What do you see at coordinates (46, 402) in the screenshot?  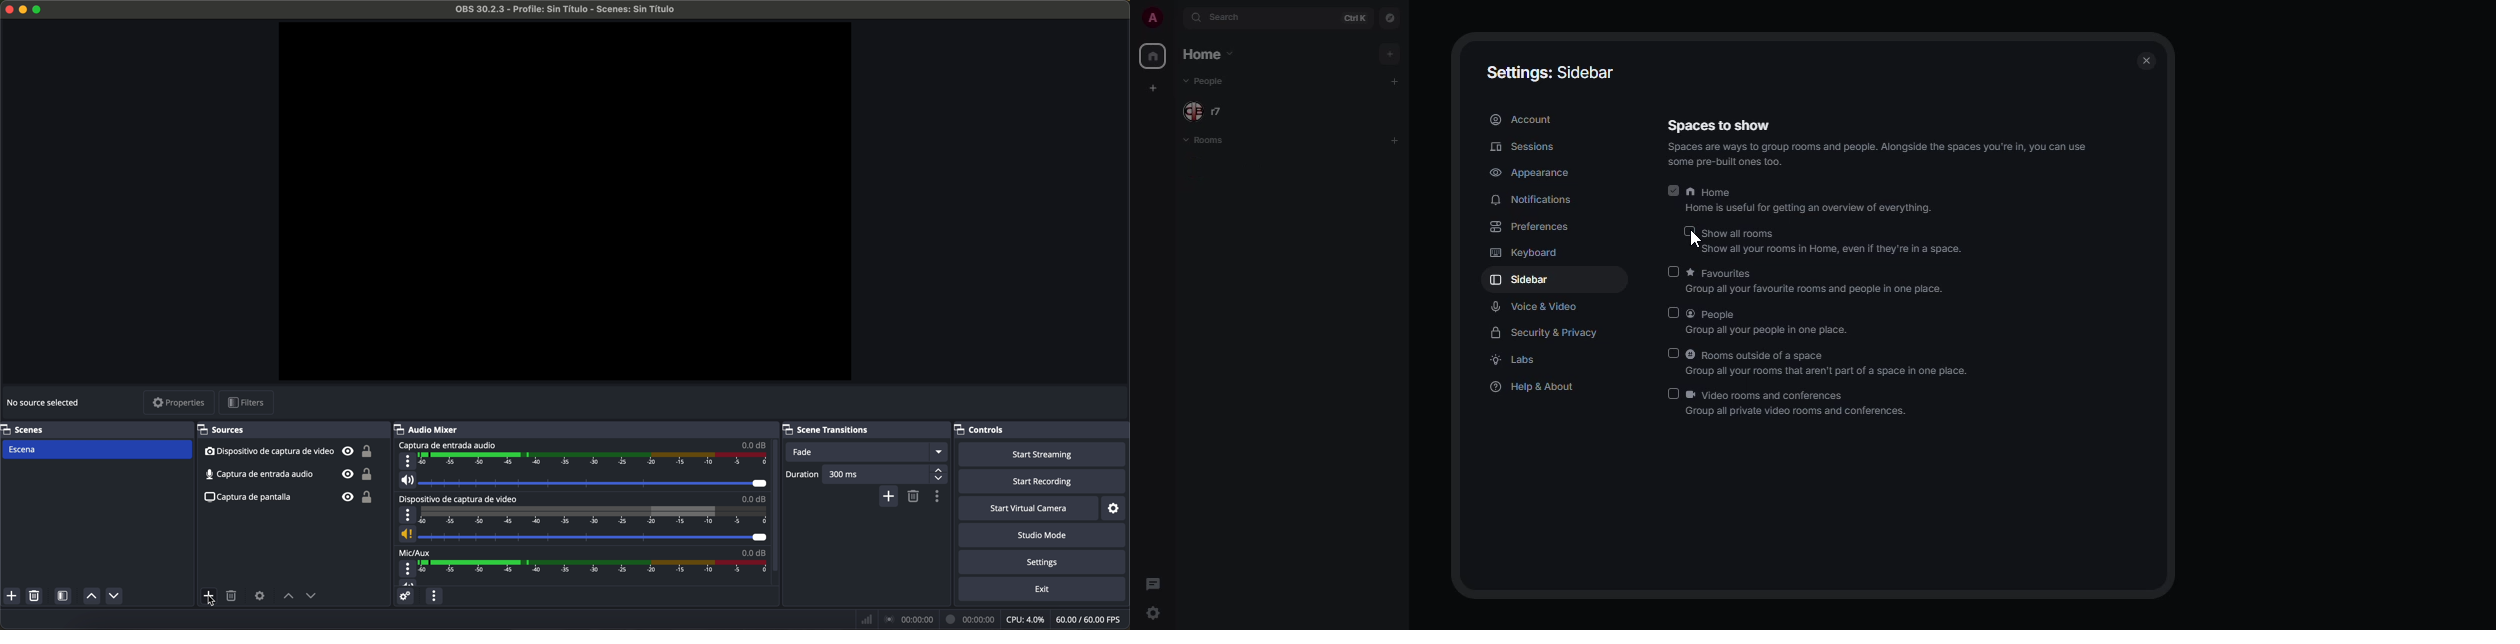 I see `no source selected` at bounding box center [46, 402].